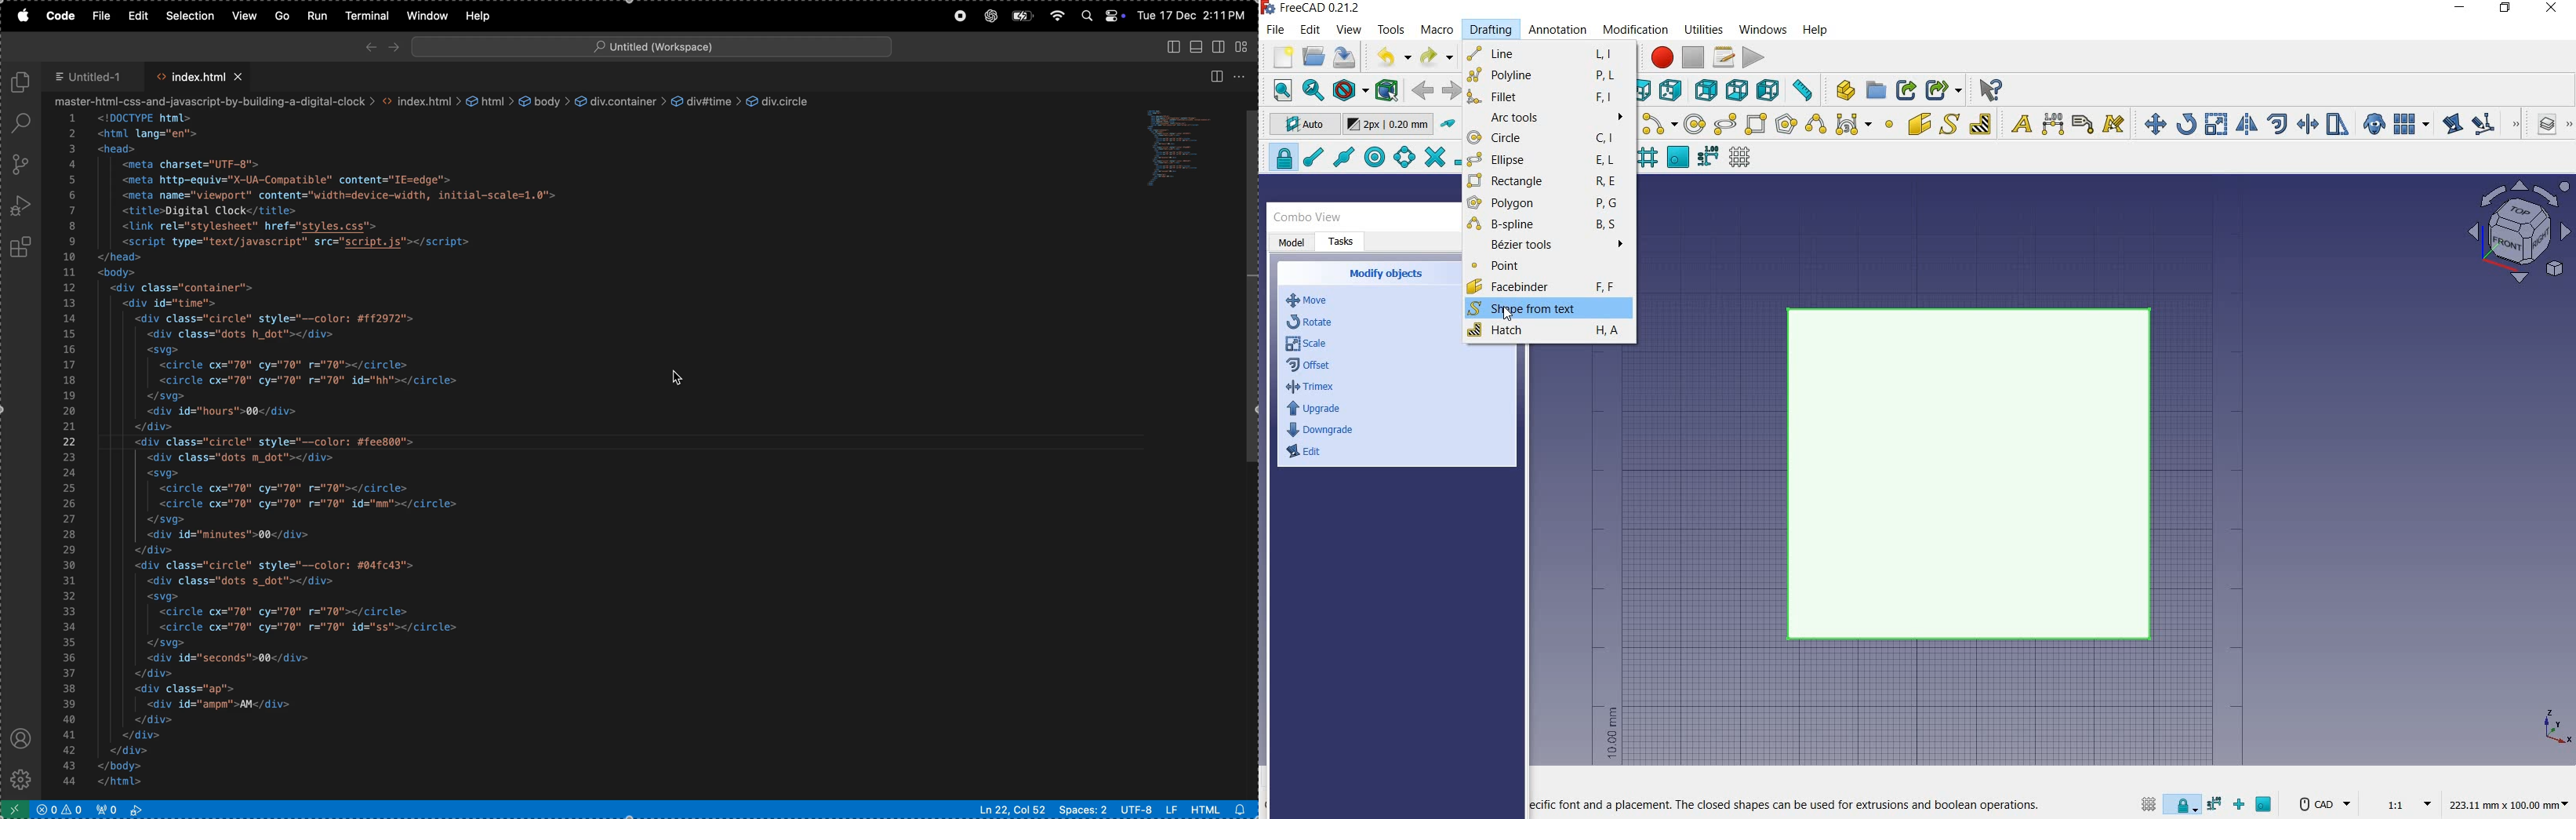 This screenshot has height=840, width=2576. Describe the element at coordinates (1313, 410) in the screenshot. I see `upgrade` at that location.